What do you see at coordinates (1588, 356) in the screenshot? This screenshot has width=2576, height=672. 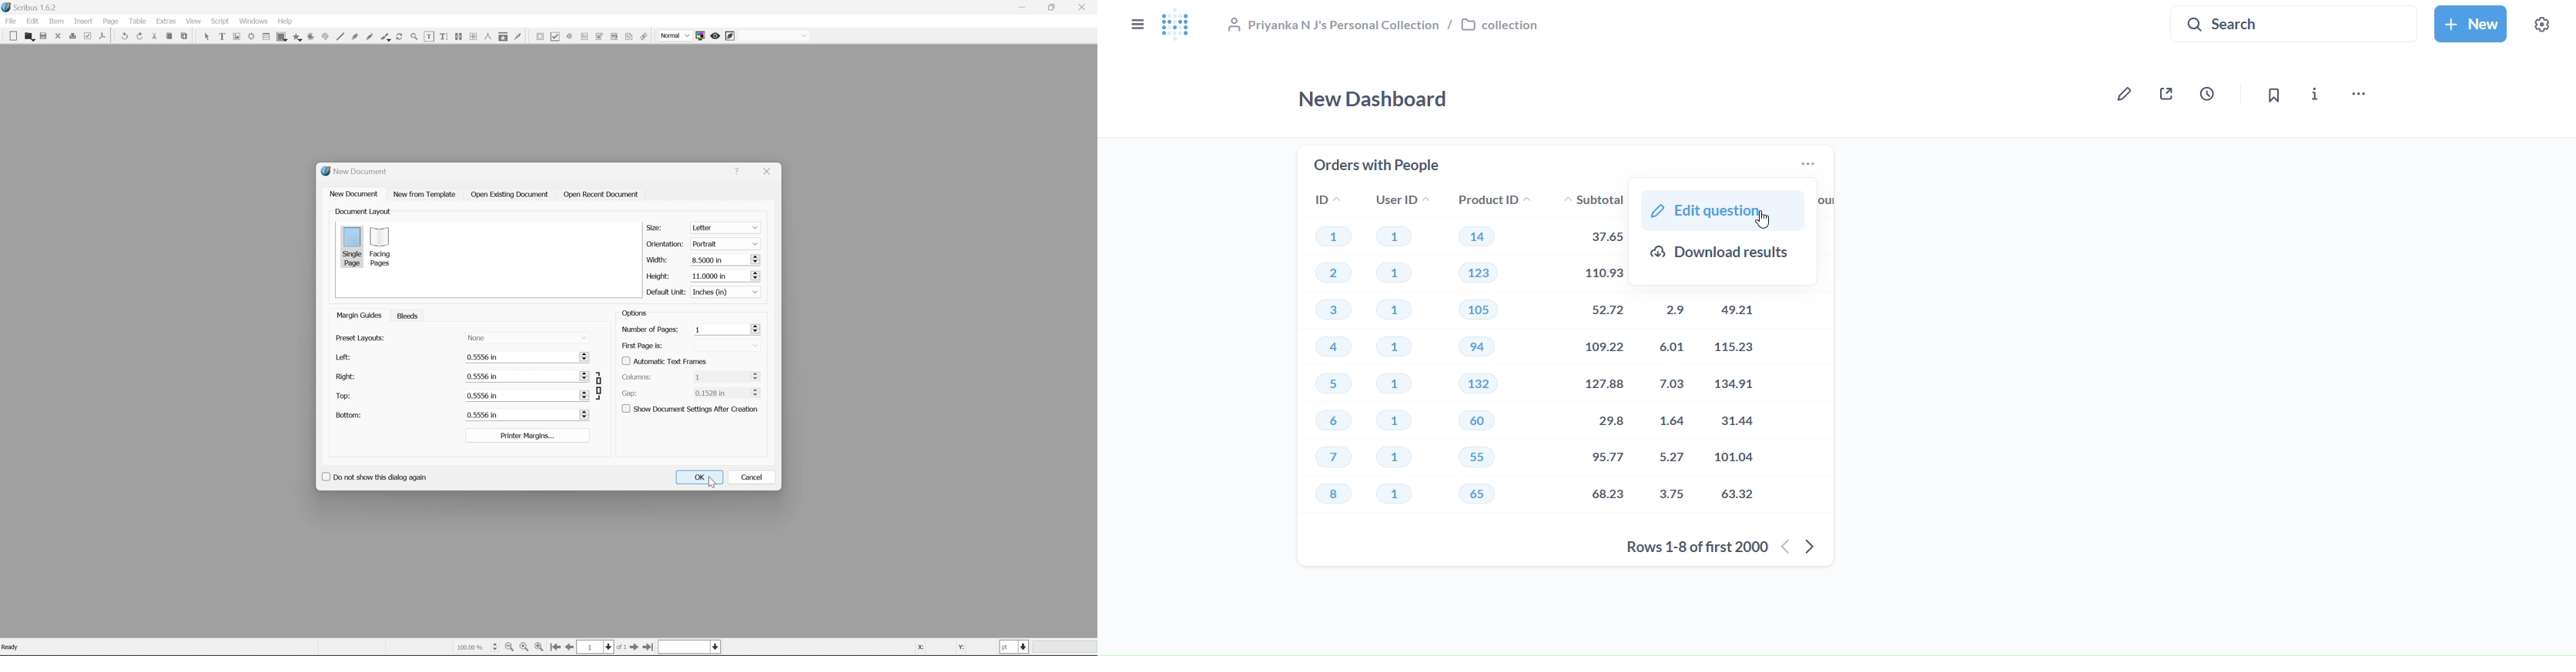 I see `subtotal` at bounding box center [1588, 356].